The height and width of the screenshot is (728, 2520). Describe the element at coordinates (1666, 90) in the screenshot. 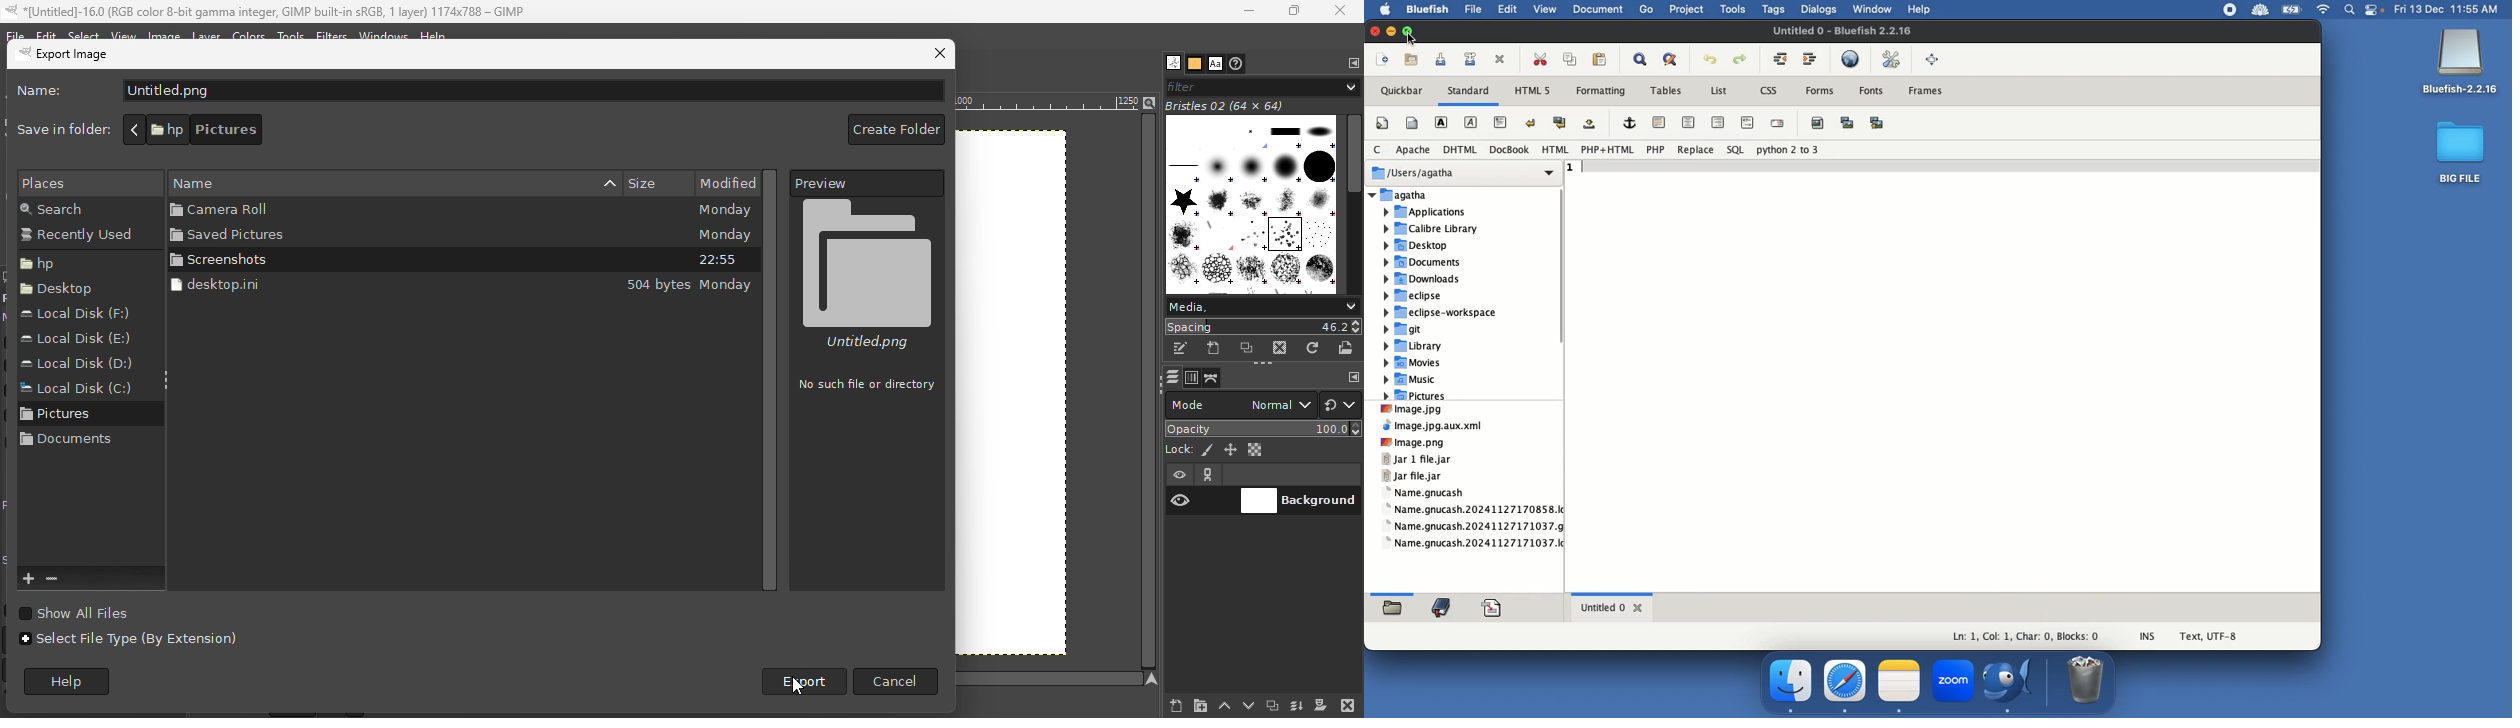

I see `Tables` at that location.